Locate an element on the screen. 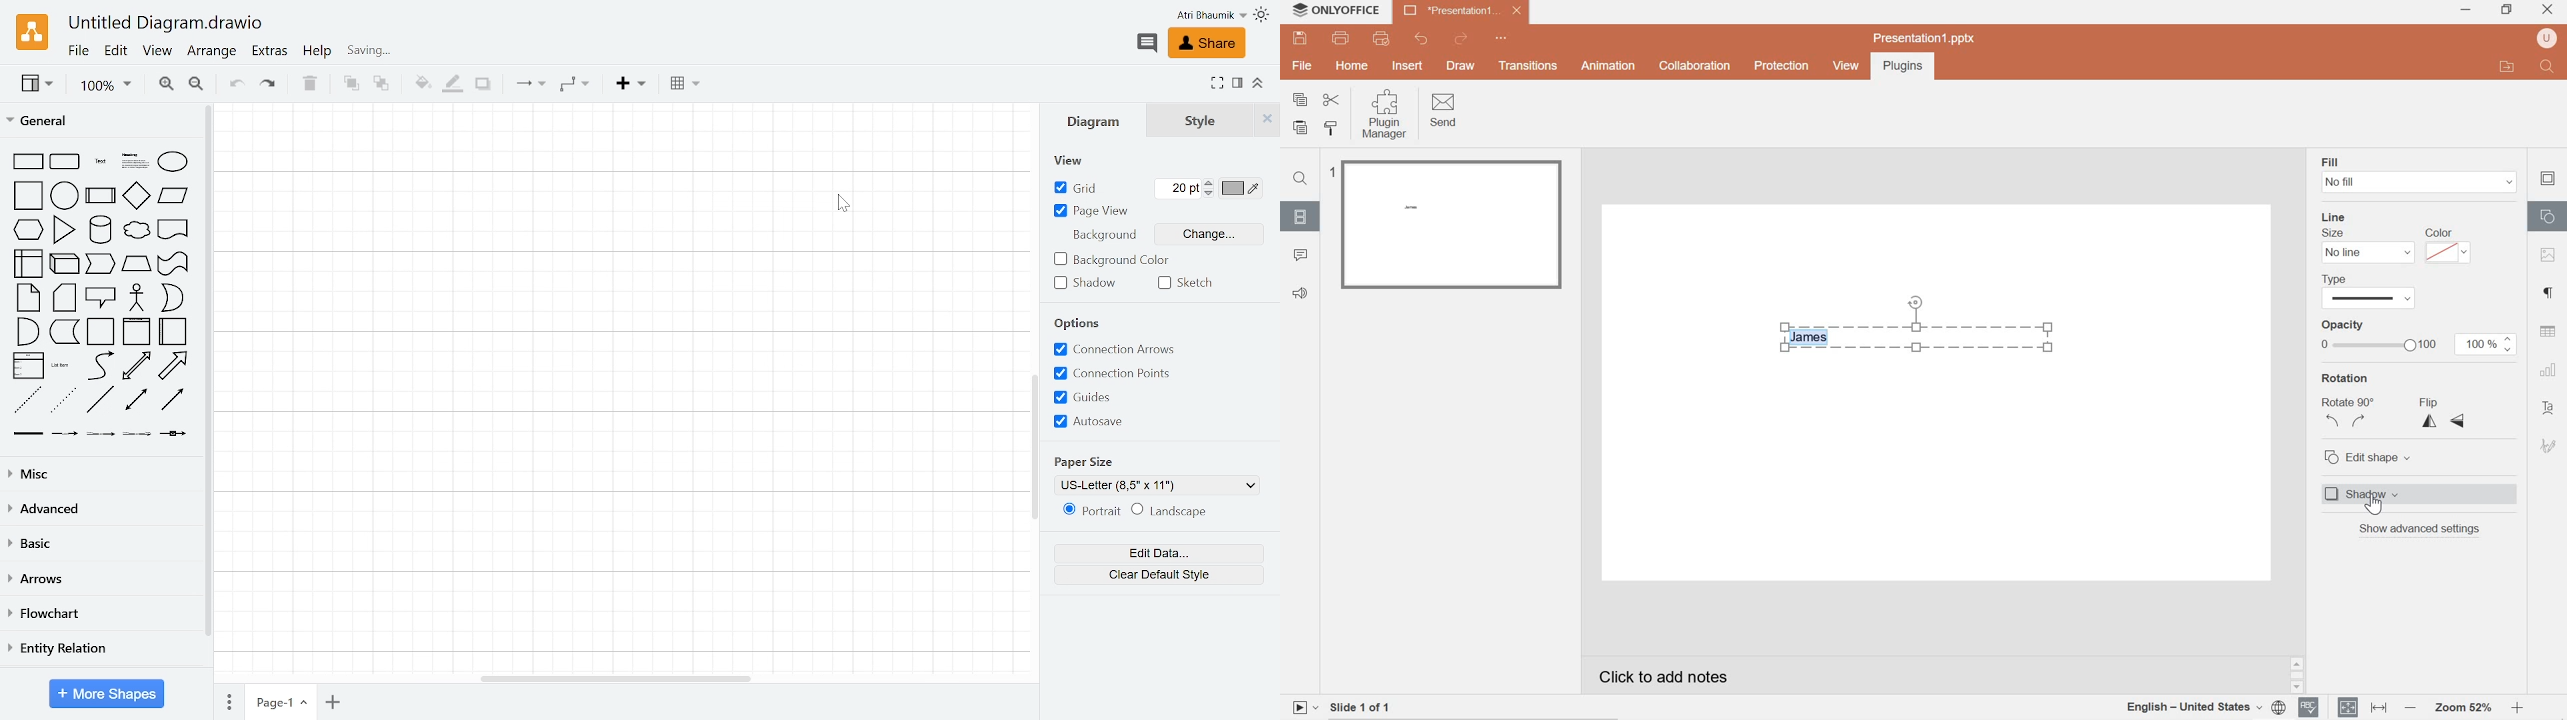 The width and height of the screenshot is (2576, 728). Zoom out is located at coordinates (2410, 708).